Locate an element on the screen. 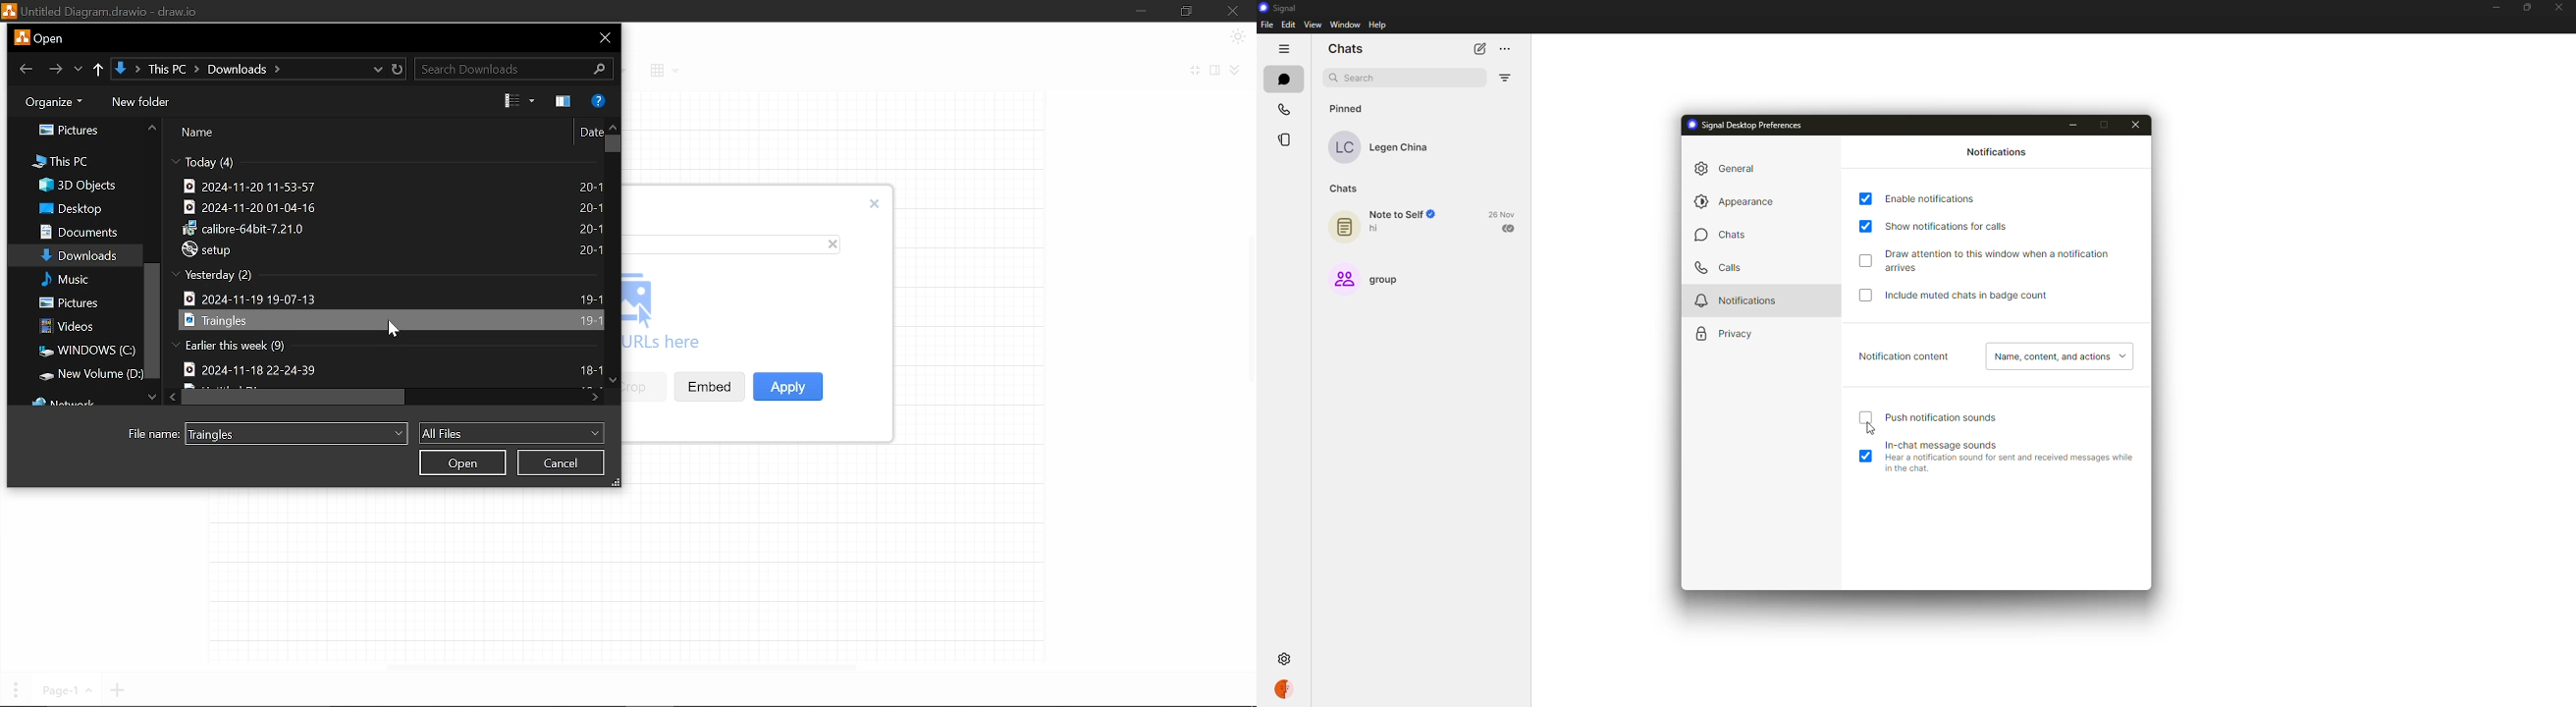 The image size is (2576, 728). more is located at coordinates (1504, 47).